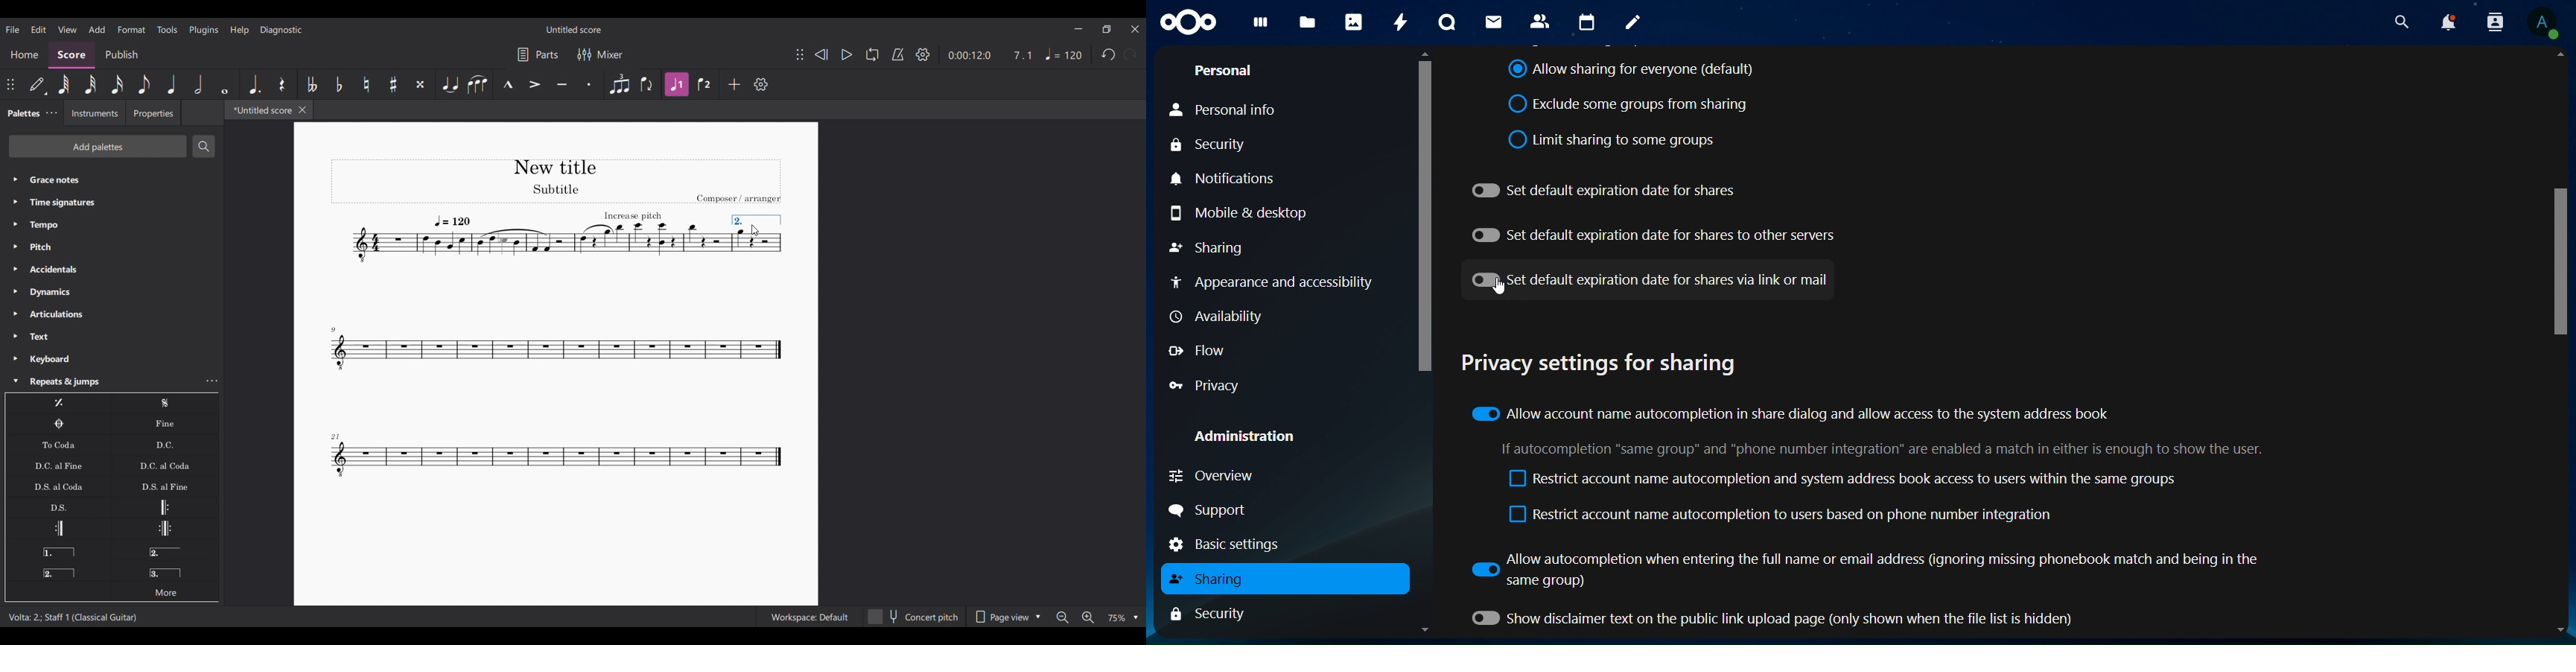  I want to click on flow, so click(1198, 350).